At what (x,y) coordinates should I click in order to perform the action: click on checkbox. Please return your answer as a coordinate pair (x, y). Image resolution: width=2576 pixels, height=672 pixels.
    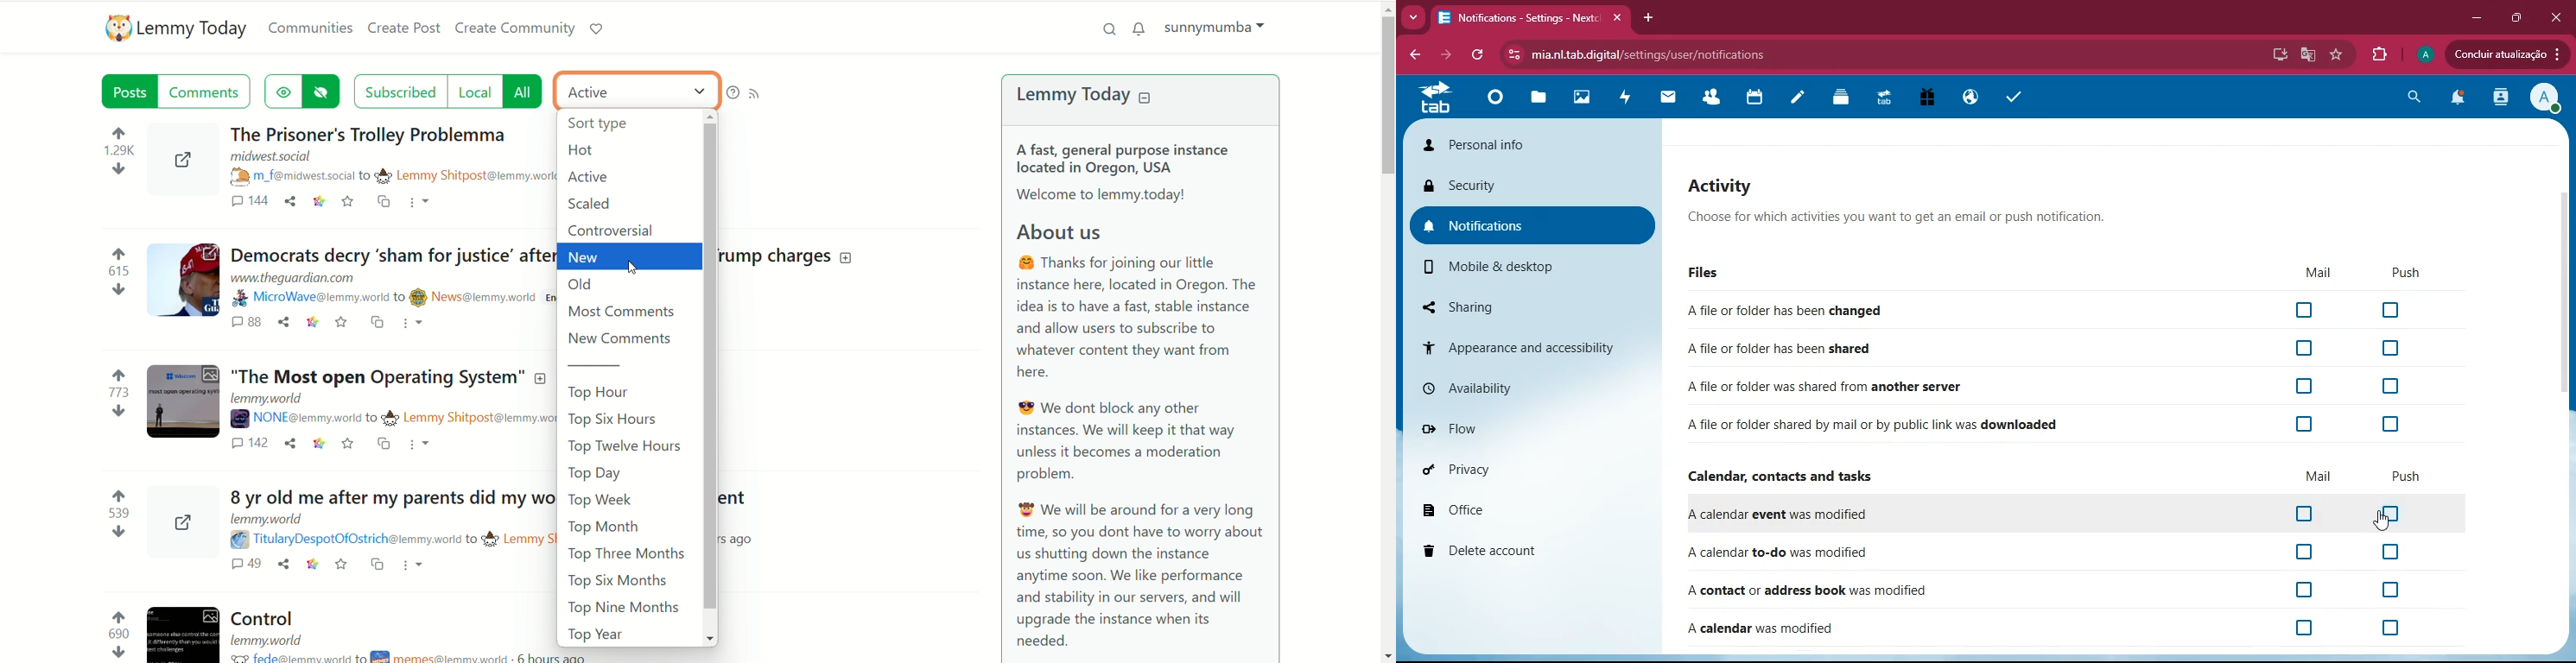
    Looking at the image, I should click on (2391, 310).